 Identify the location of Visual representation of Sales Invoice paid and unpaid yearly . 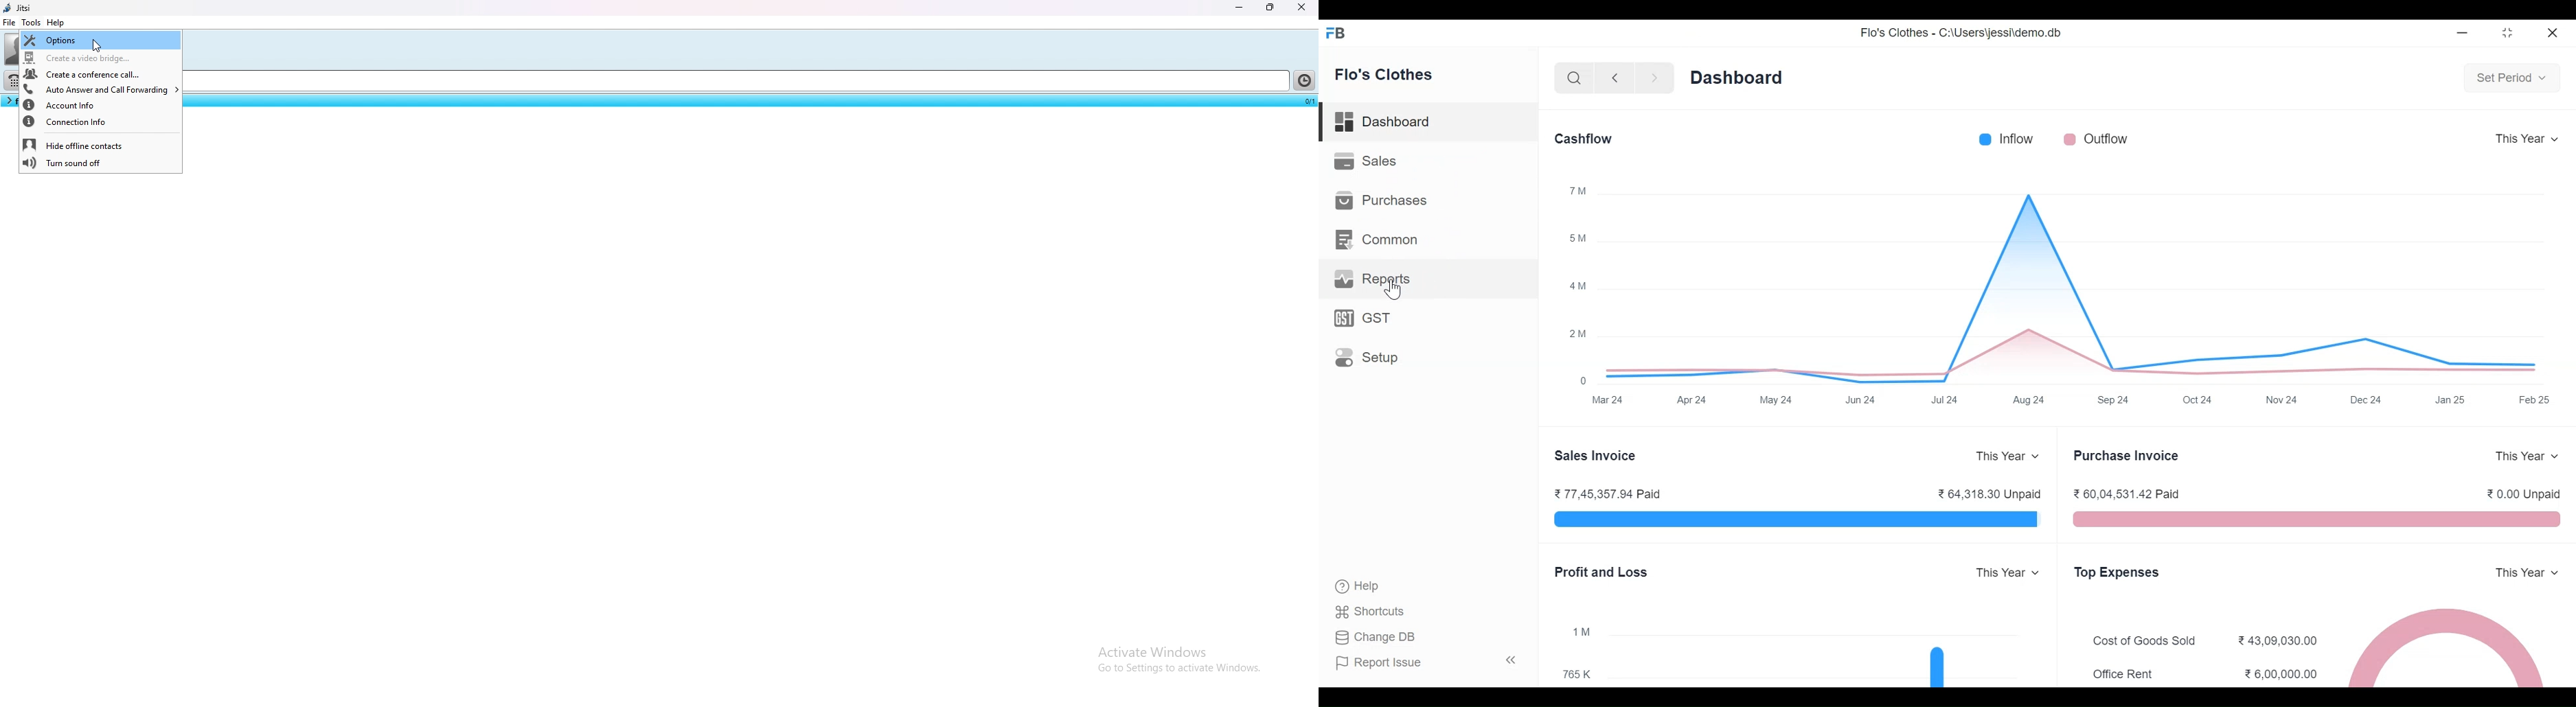
(1793, 519).